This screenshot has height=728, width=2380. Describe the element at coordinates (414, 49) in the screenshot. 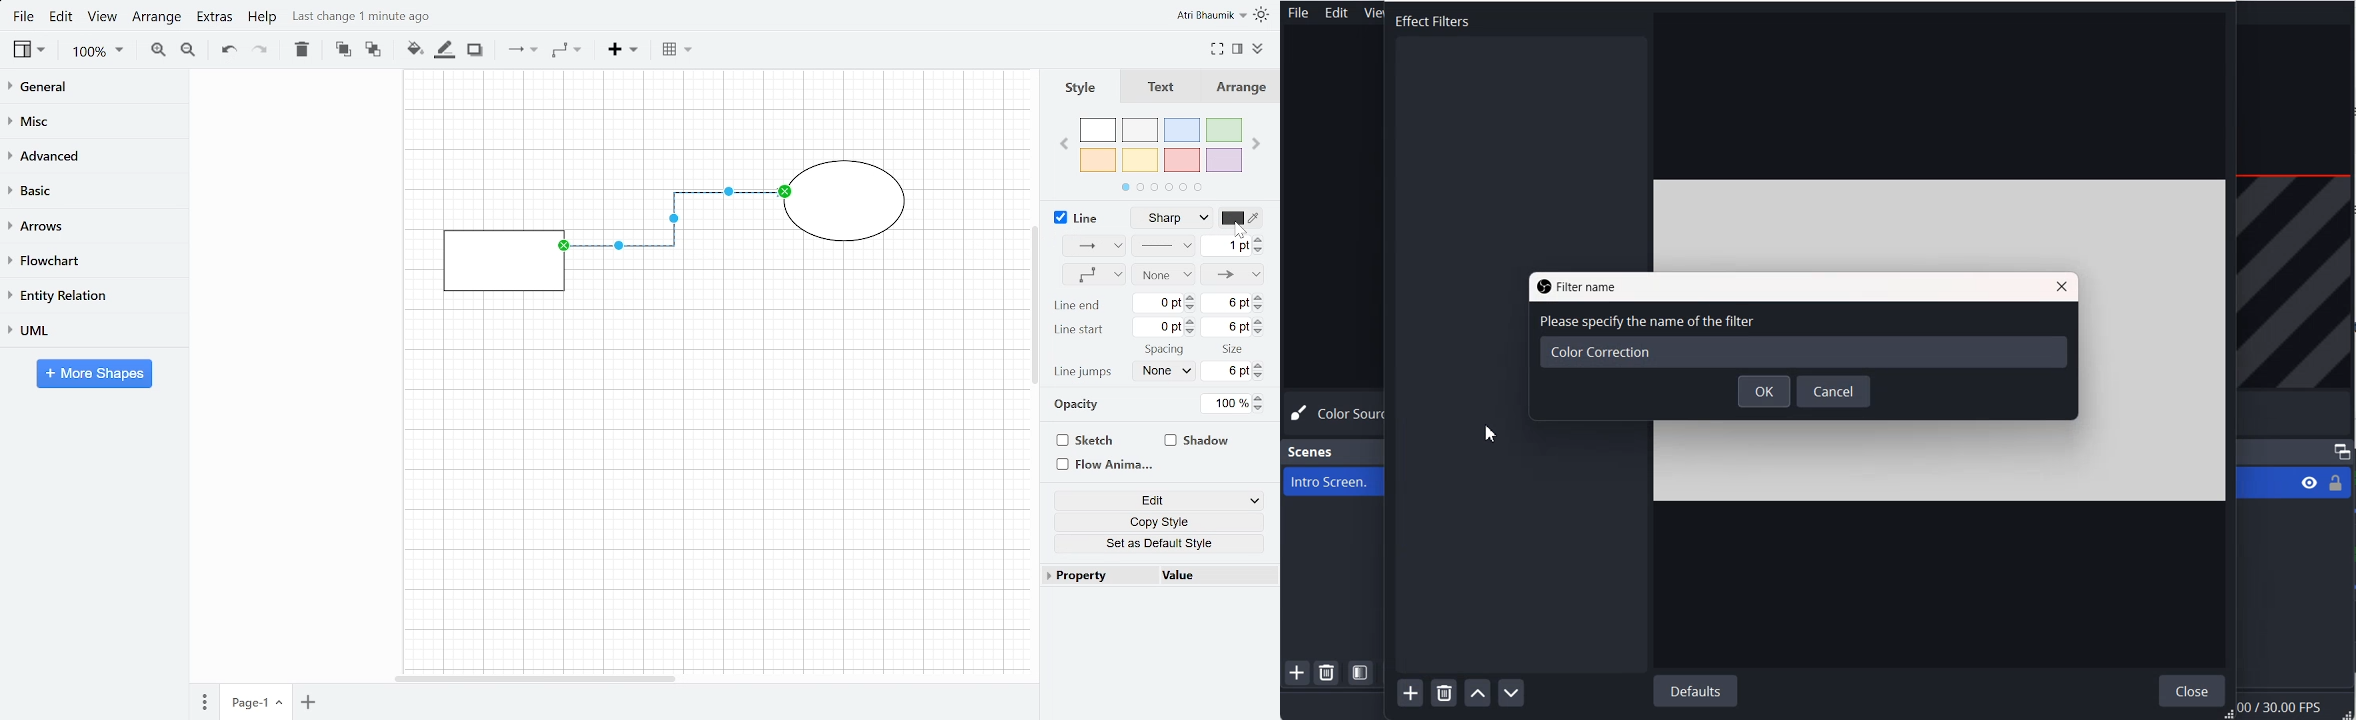

I see `Fill color` at that location.